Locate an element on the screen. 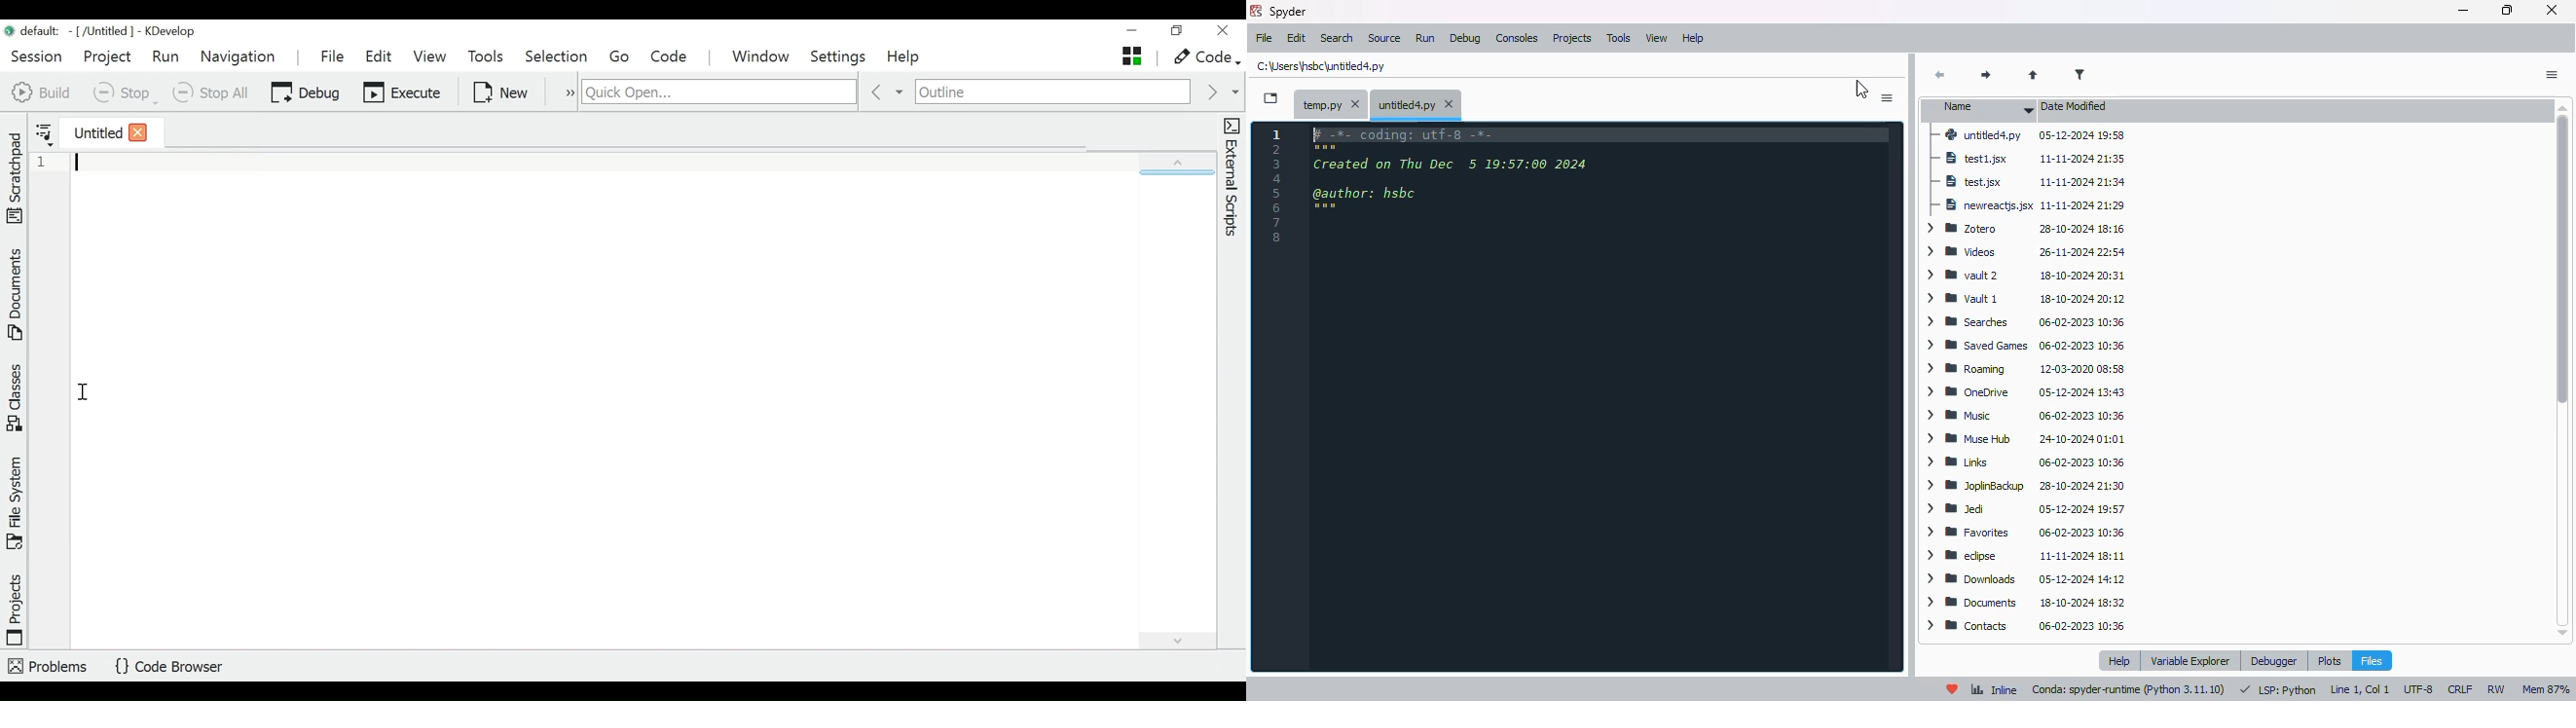  help is located at coordinates (2122, 660).